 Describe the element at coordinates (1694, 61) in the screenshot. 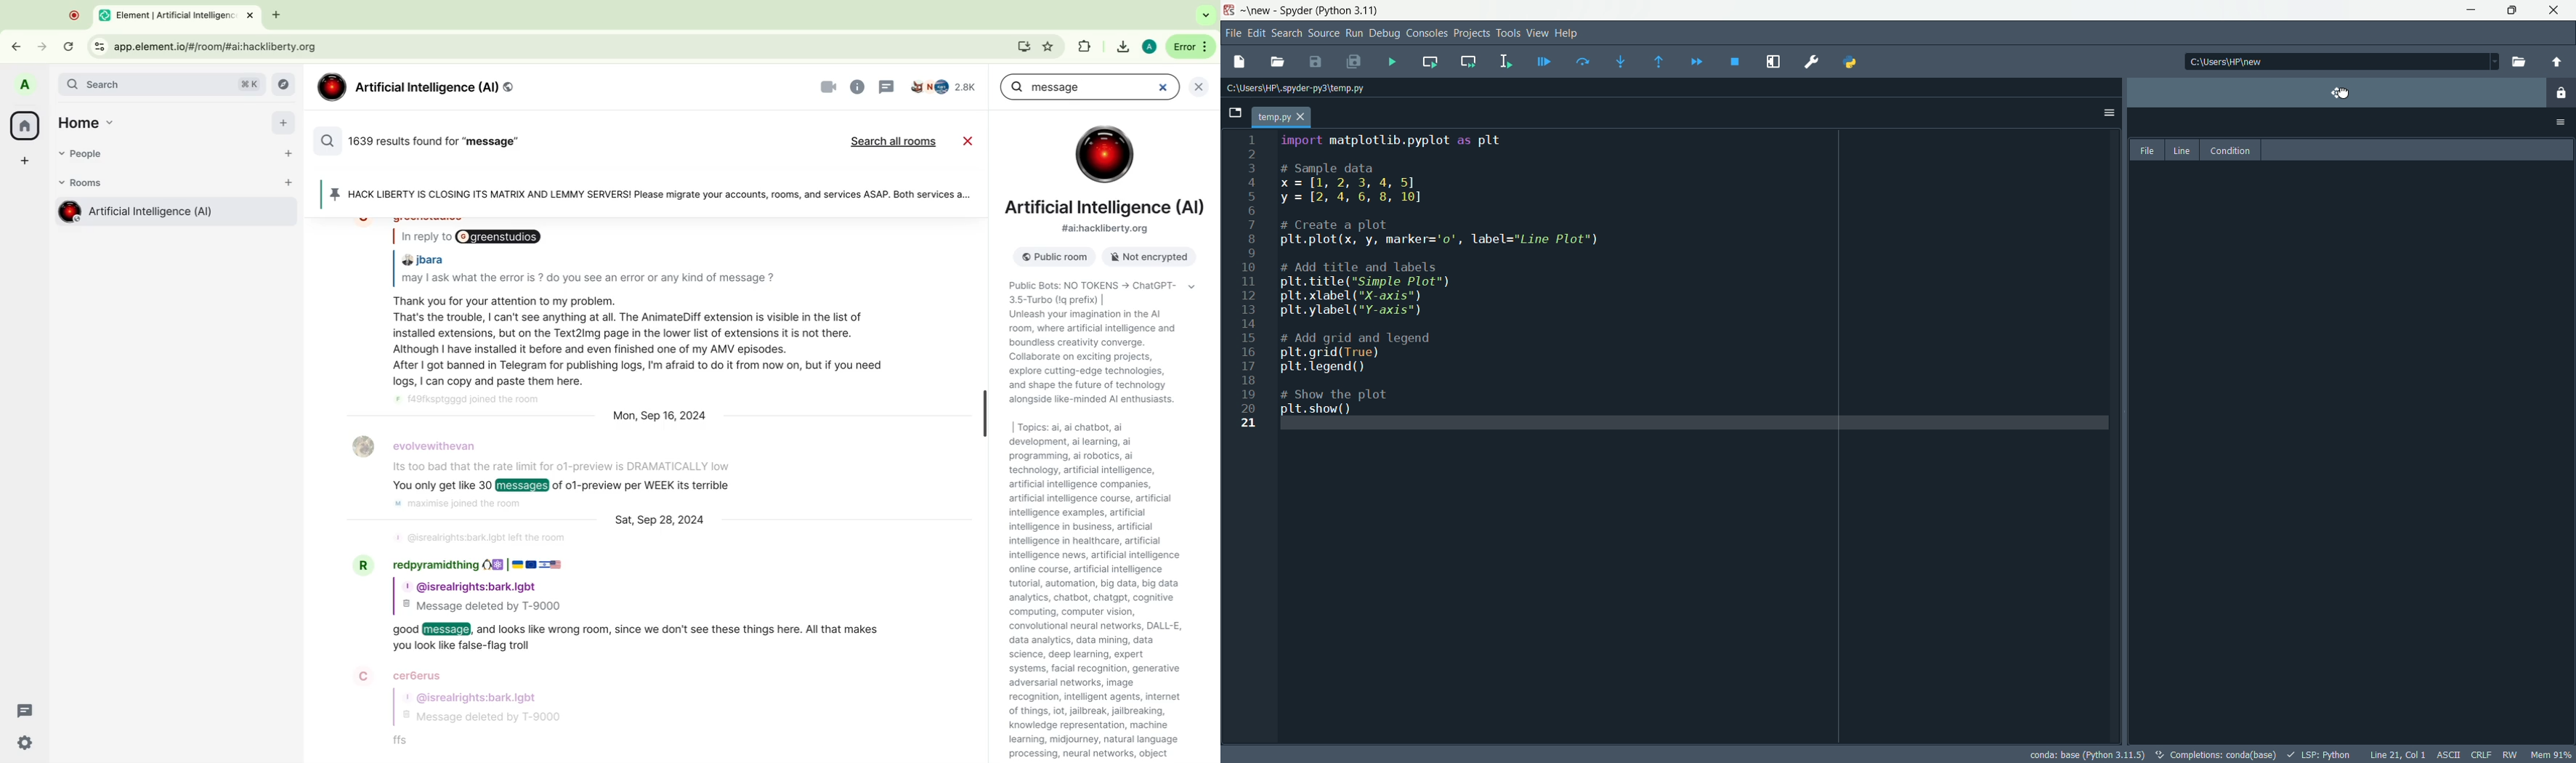

I see `continue execution untill next breakdown` at that location.